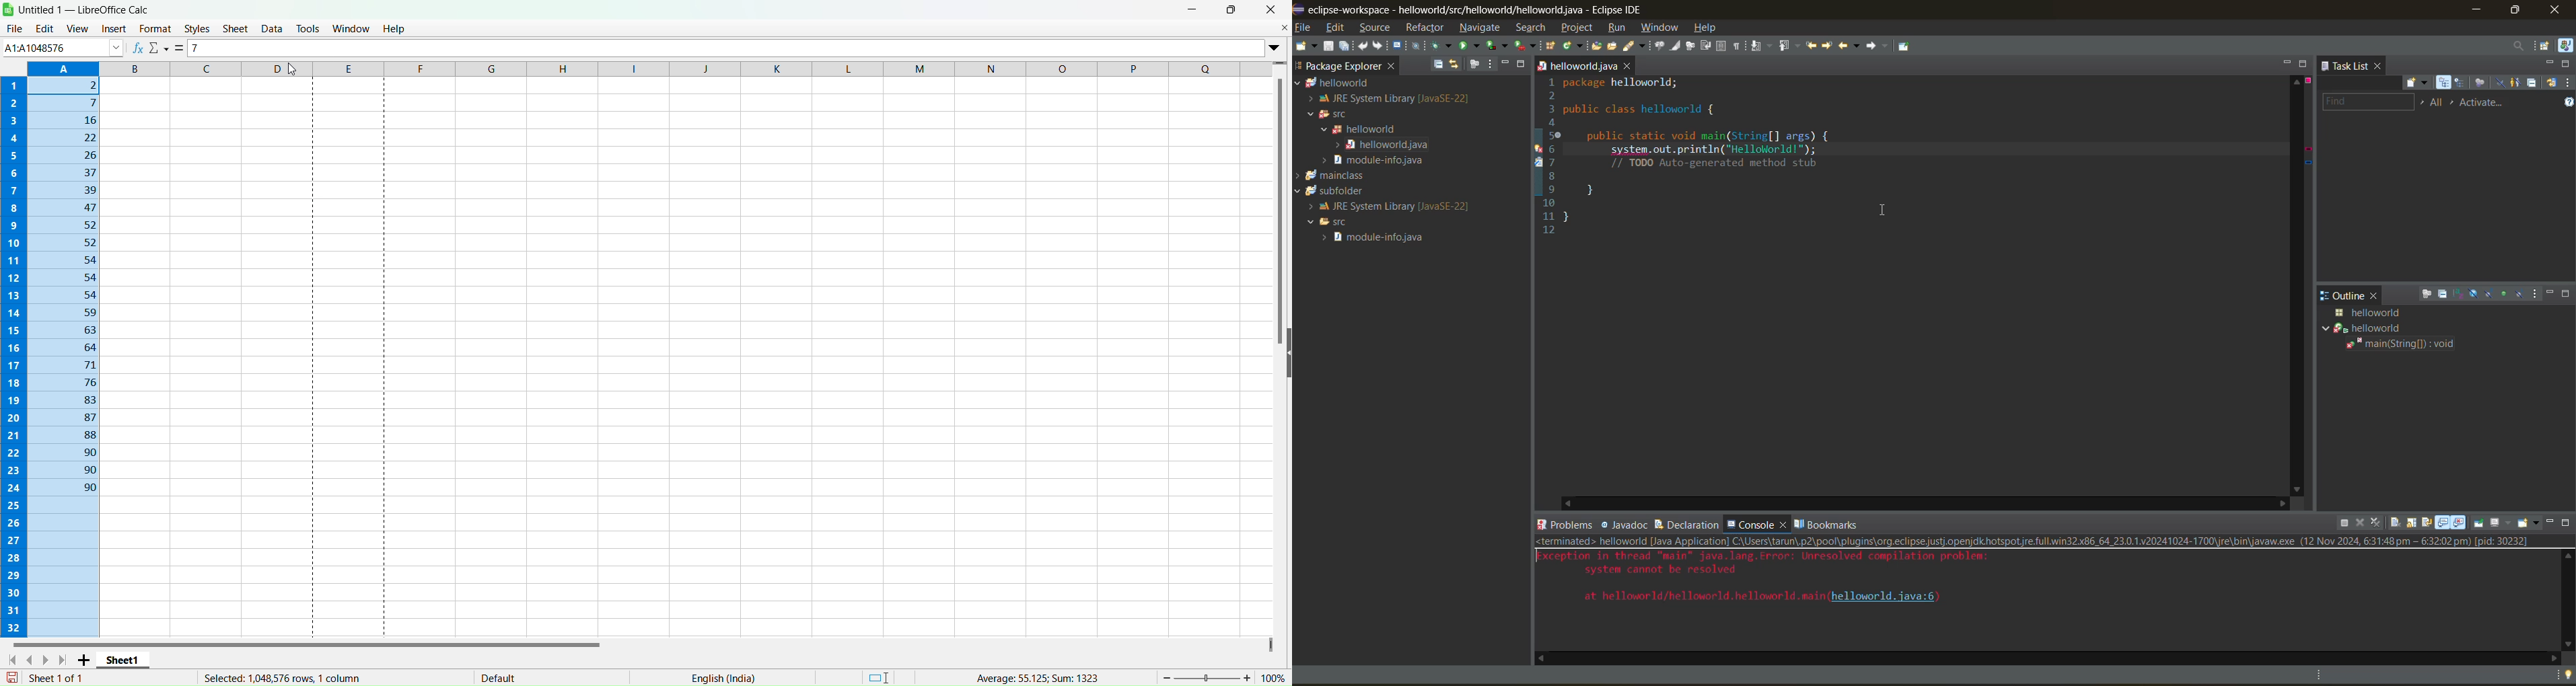  Describe the element at coordinates (1225, 676) in the screenshot. I see `Zoom Factor` at that location.